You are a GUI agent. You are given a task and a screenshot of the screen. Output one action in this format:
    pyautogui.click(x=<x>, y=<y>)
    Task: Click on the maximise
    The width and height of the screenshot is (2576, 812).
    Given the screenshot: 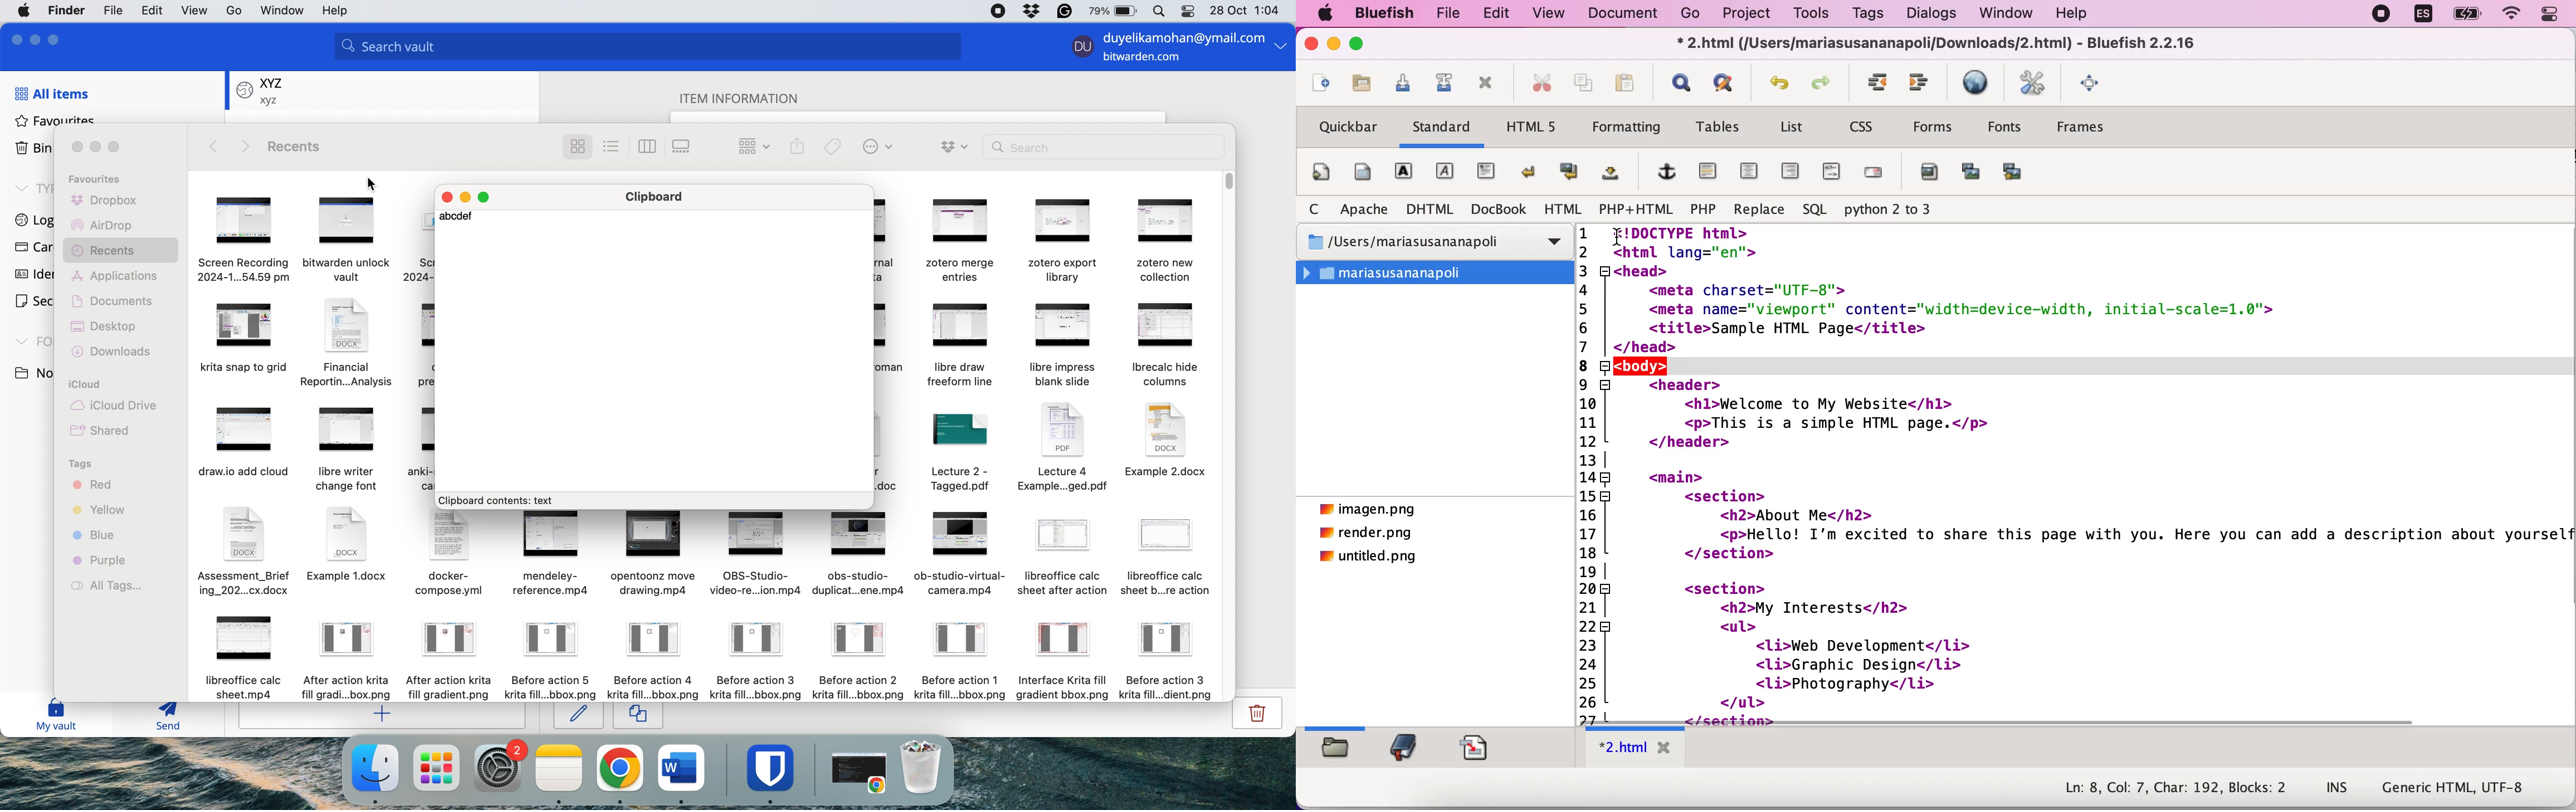 What is the action you would take?
    pyautogui.click(x=57, y=38)
    